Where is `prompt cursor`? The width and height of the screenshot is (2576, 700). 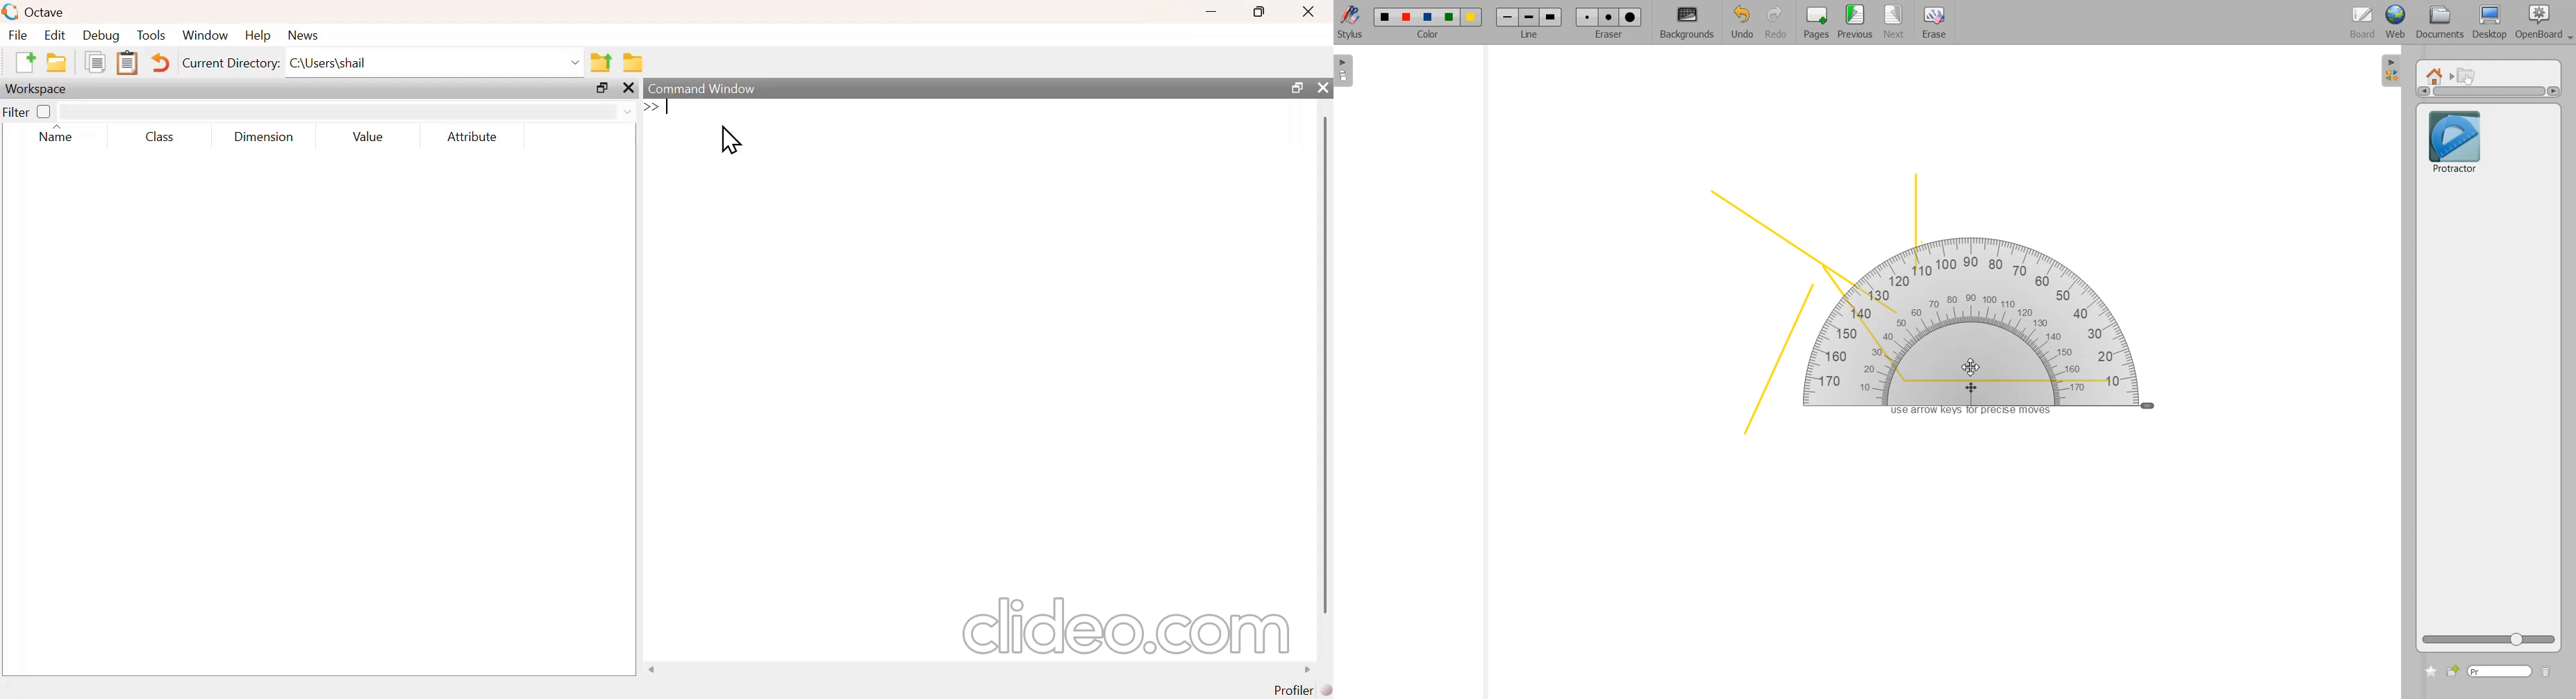 prompt cursor is located at coordinates (648, 108).